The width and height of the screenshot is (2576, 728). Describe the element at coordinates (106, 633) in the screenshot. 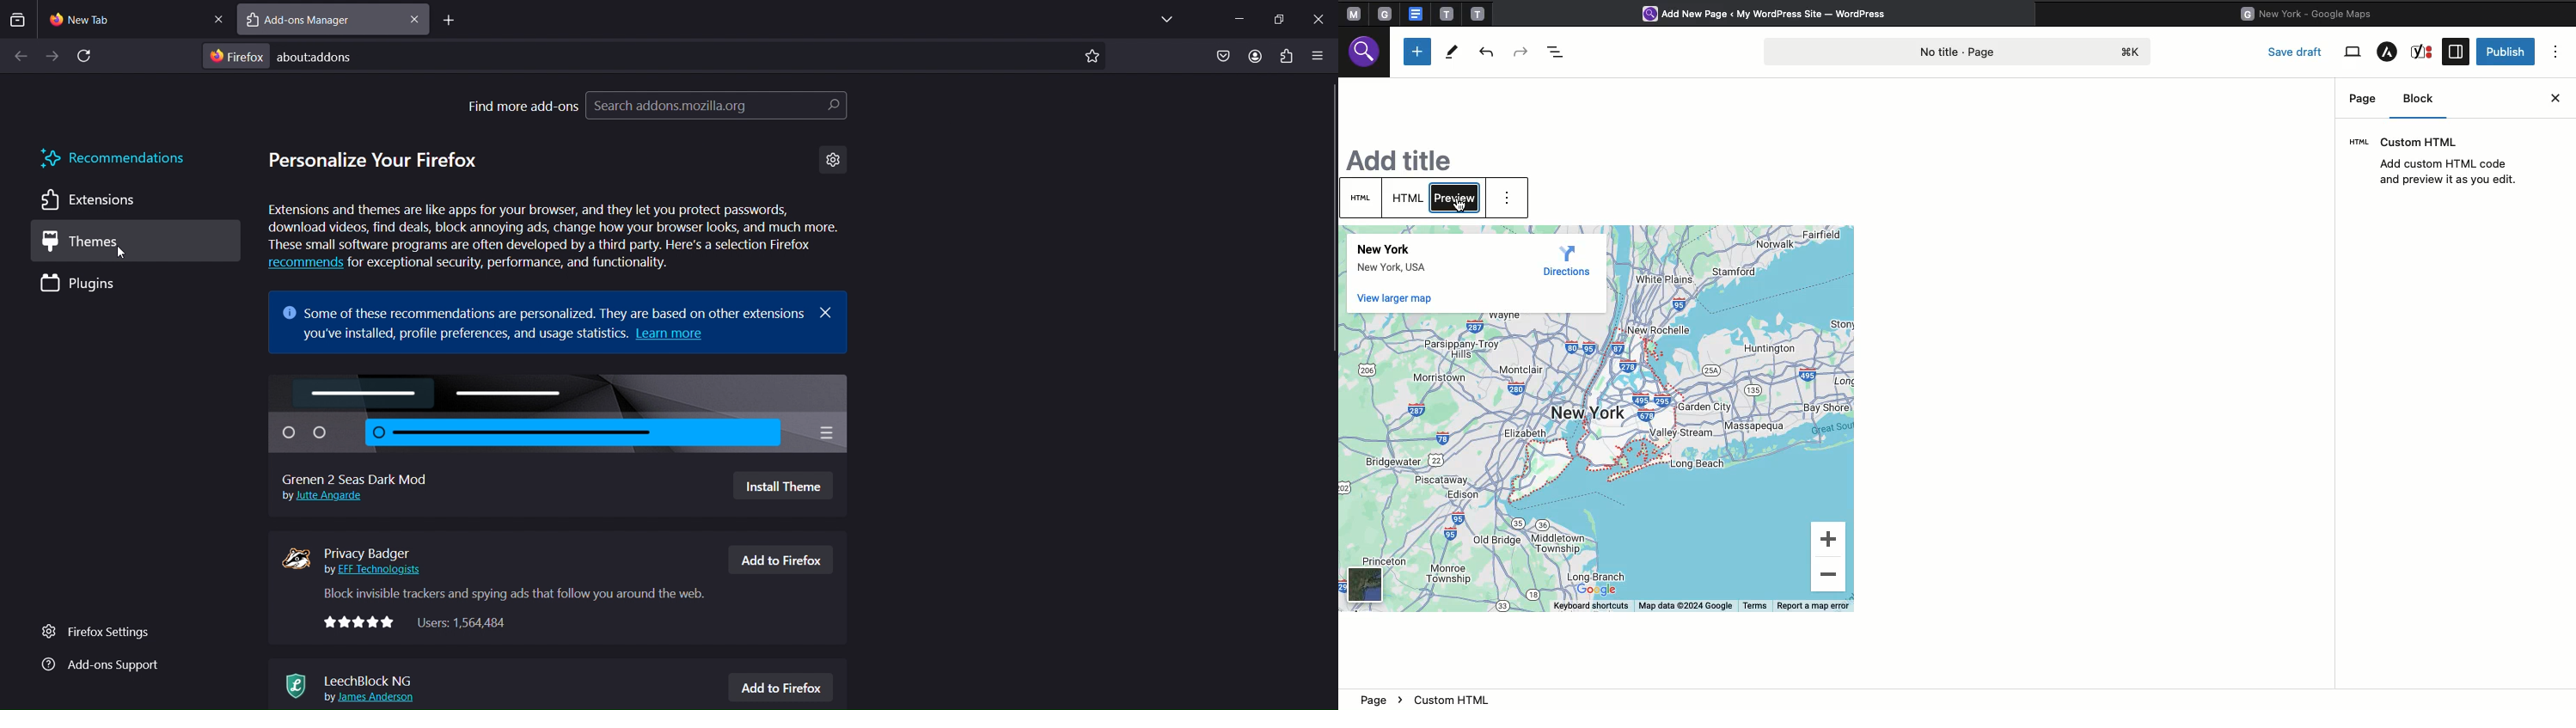

I see `firefox settings` at that location.